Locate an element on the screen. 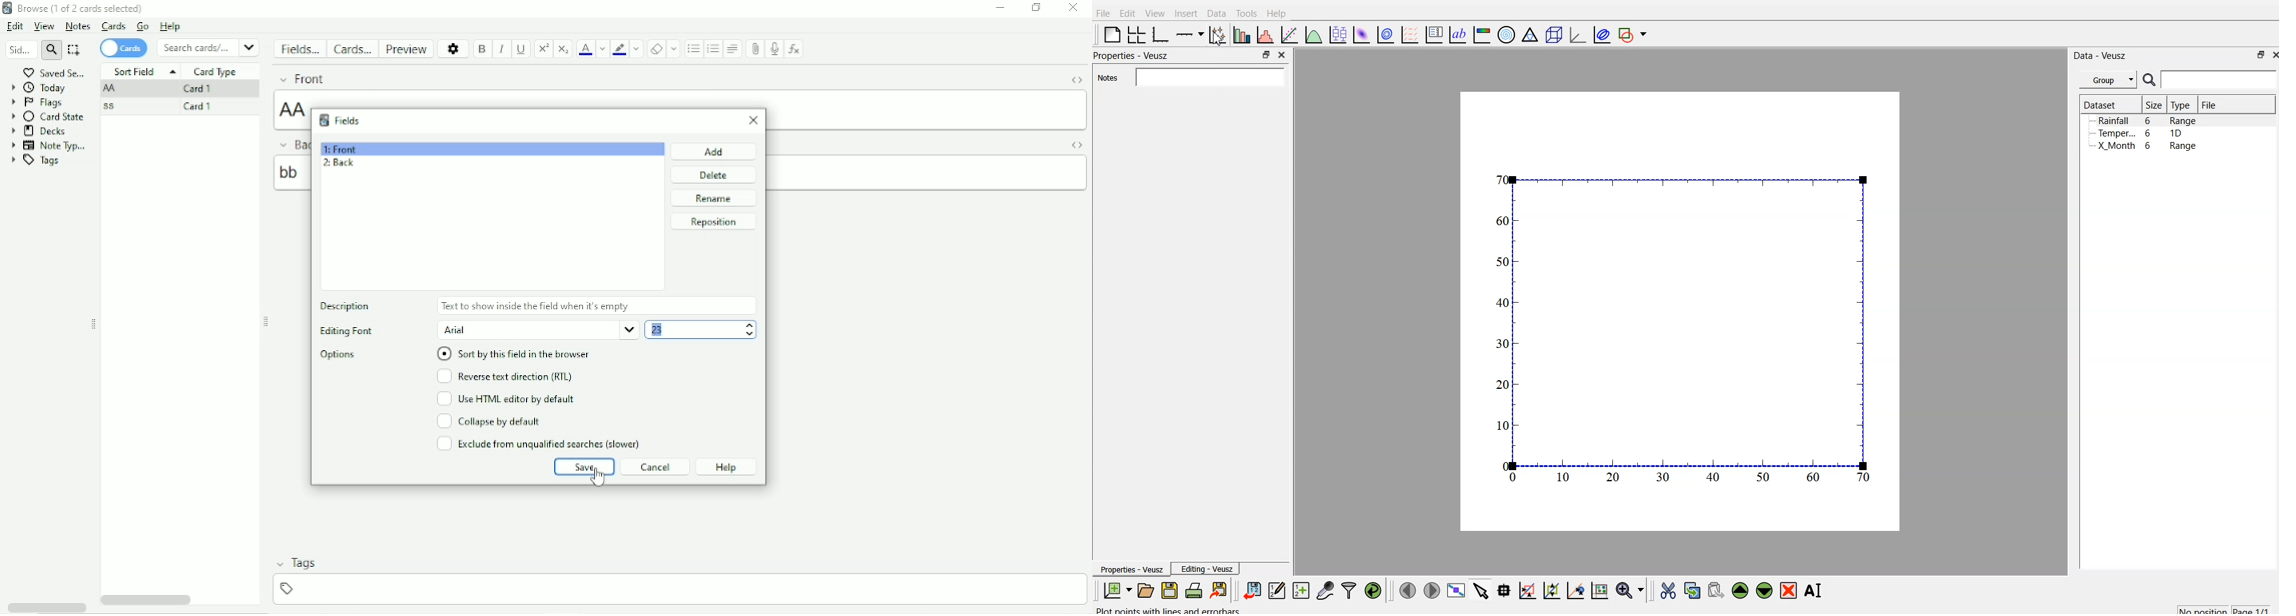 The image size is (2296, 616). Help is located at coordinates (727, 467).